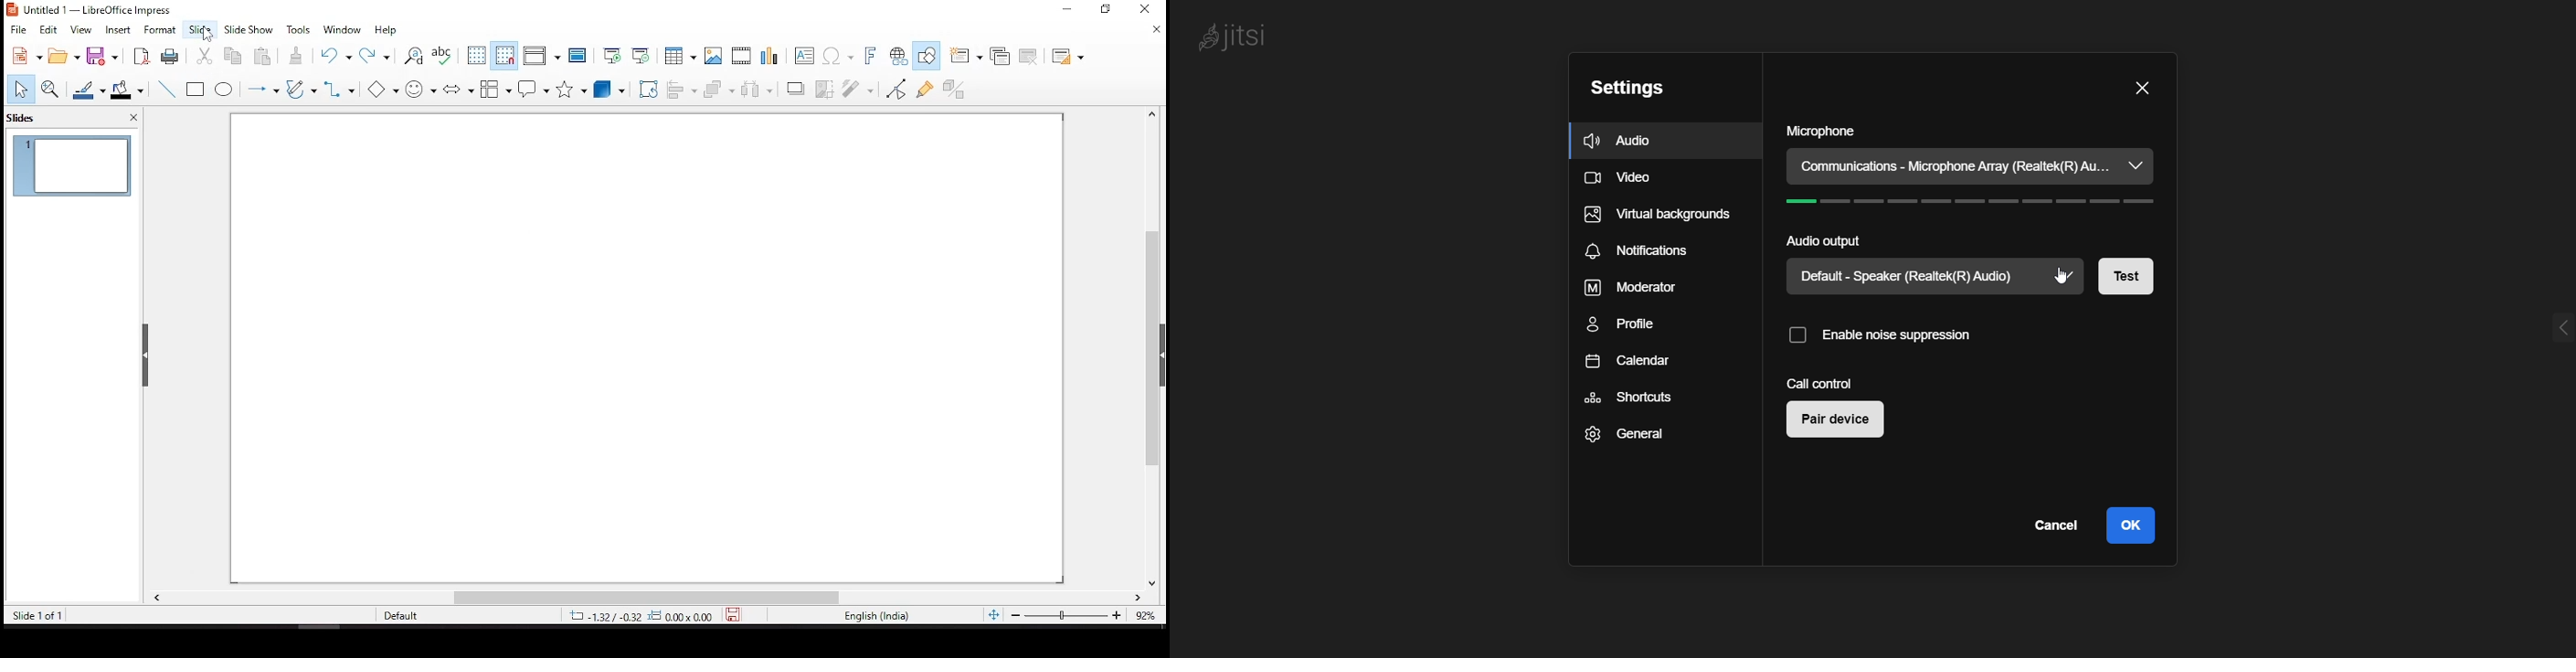 The width and height of the screenshot is (2576, 672). What do you see at coordinates (25, 119) in the screenshot?
I see `slides` at bounding box center [25, 119].